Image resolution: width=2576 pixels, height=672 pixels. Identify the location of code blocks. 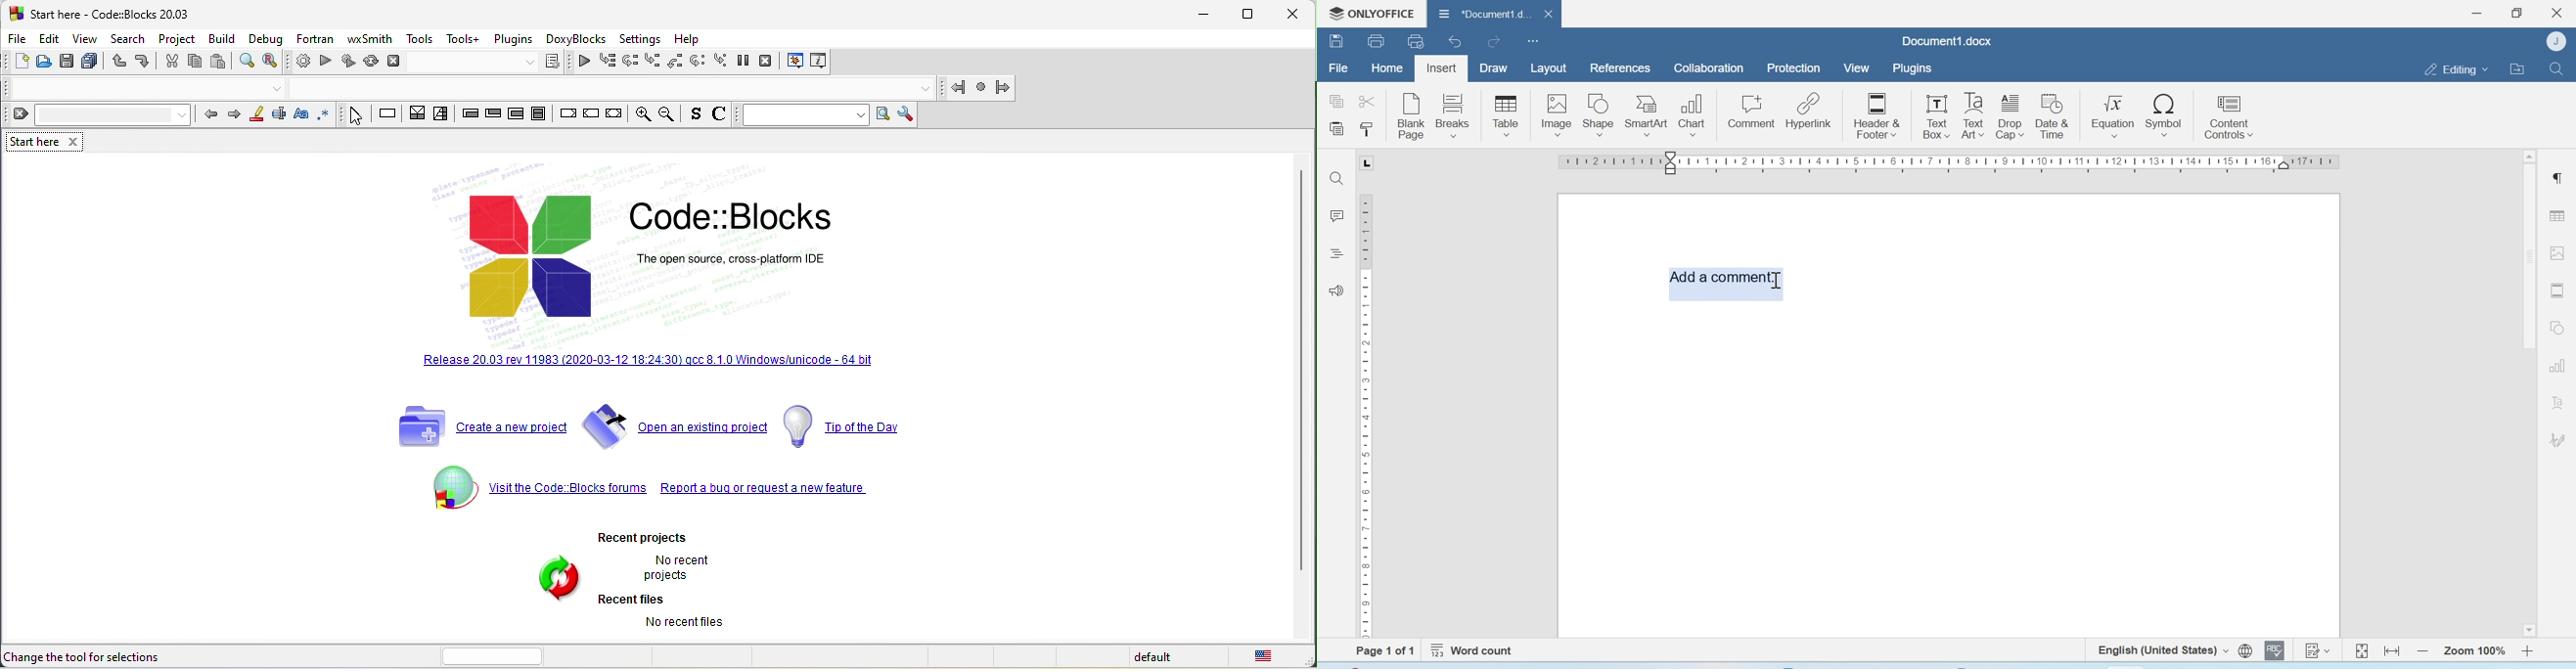
(637, 245).